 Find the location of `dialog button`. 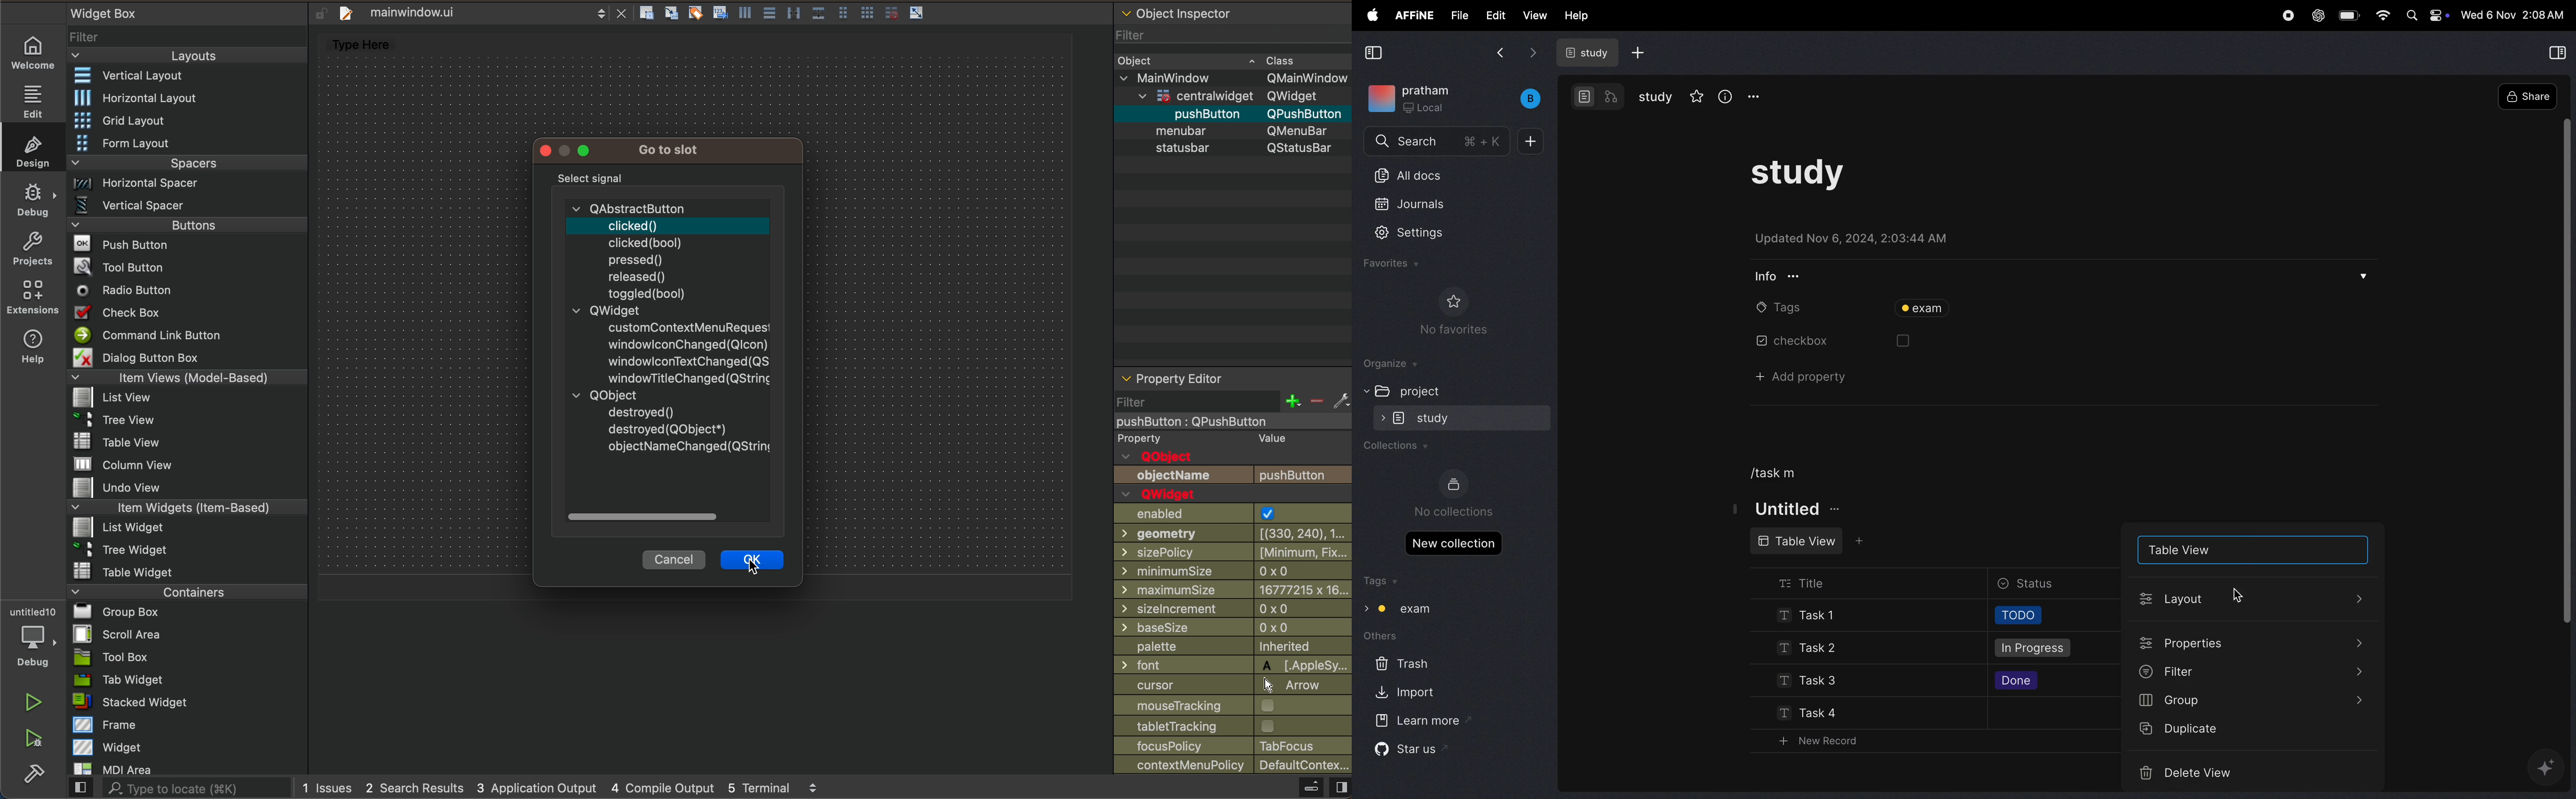

dialog button is located at coordinates (190, 359).